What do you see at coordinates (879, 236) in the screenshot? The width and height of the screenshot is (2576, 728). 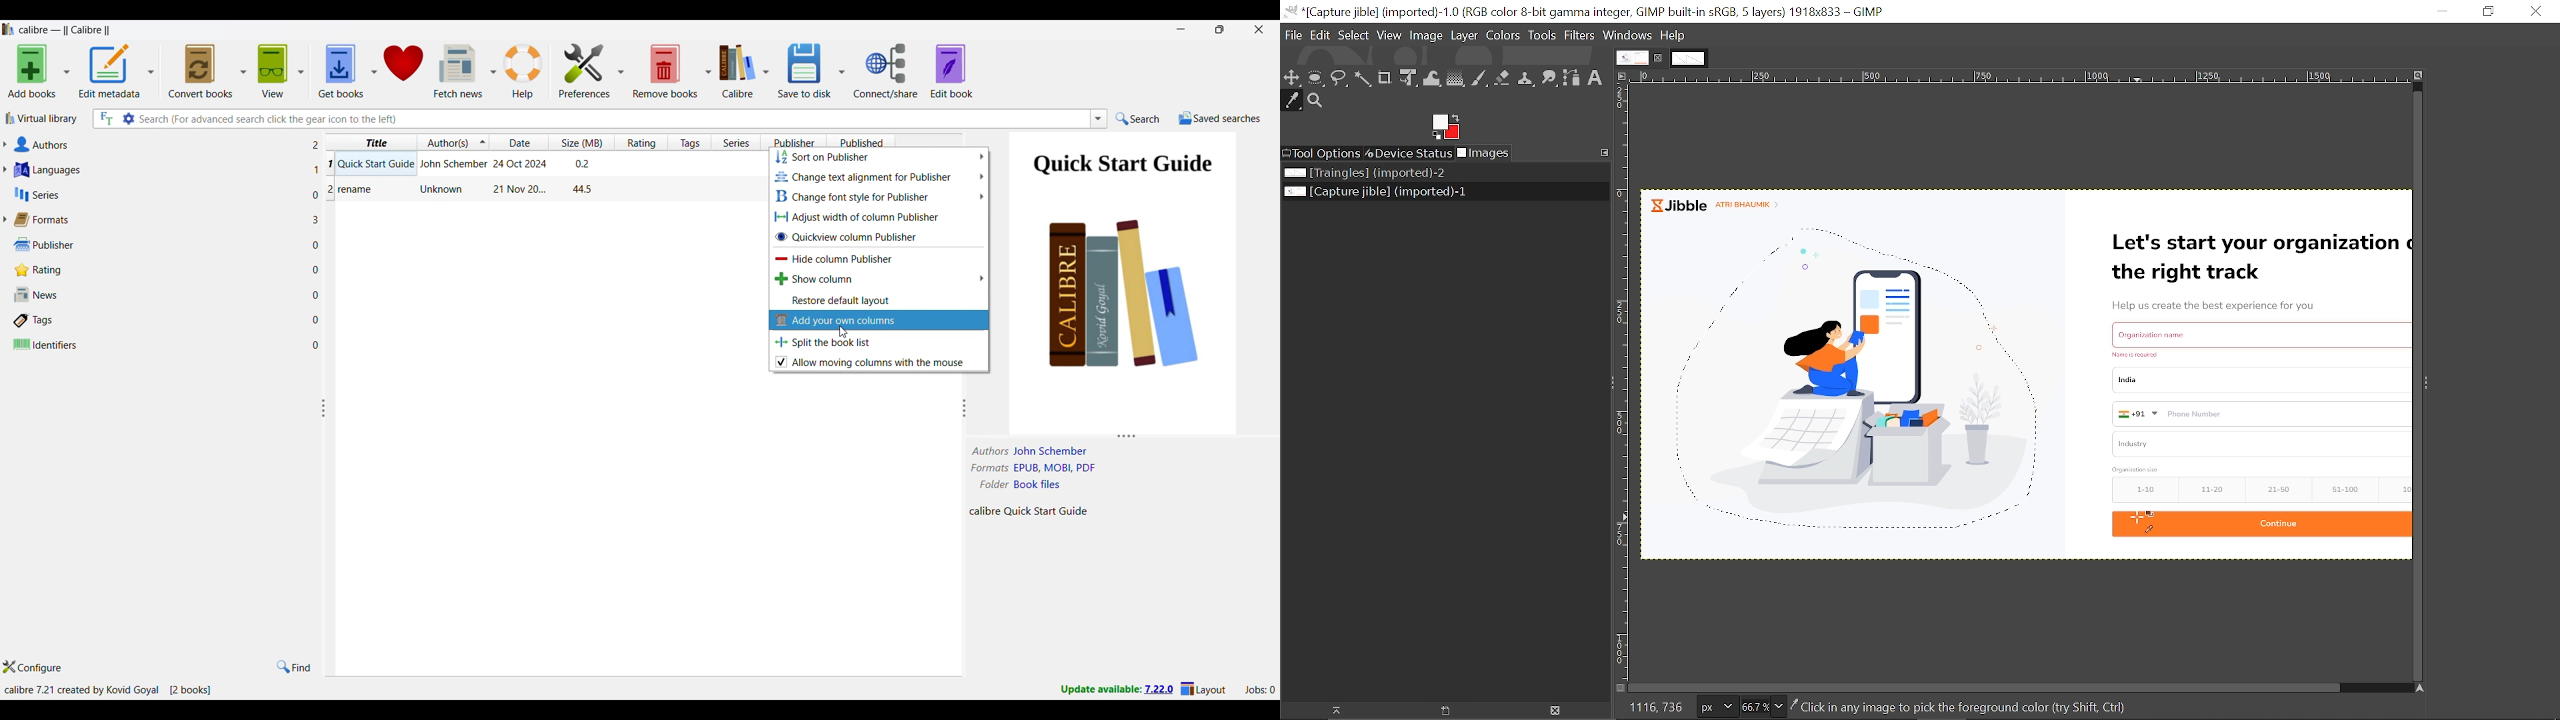 I see `Quickview column Publisher` at bounding box center [879, 236].